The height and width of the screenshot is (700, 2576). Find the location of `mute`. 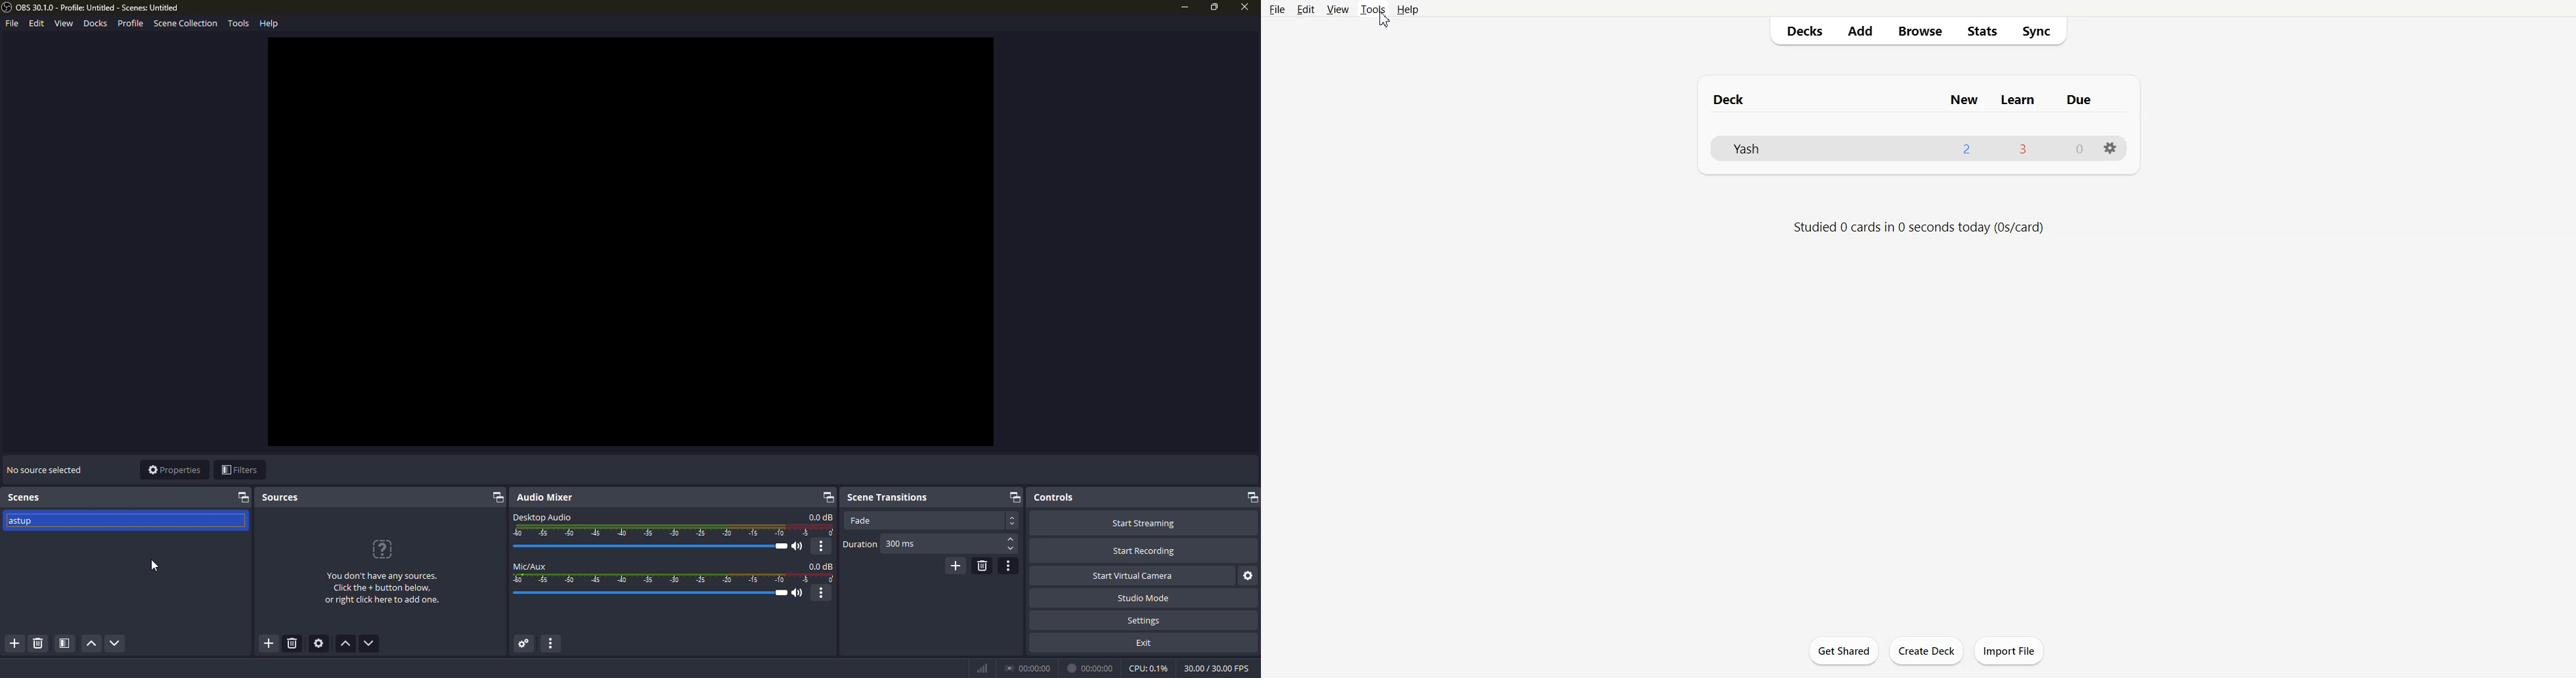

mute is located at coordinates (800, 547).